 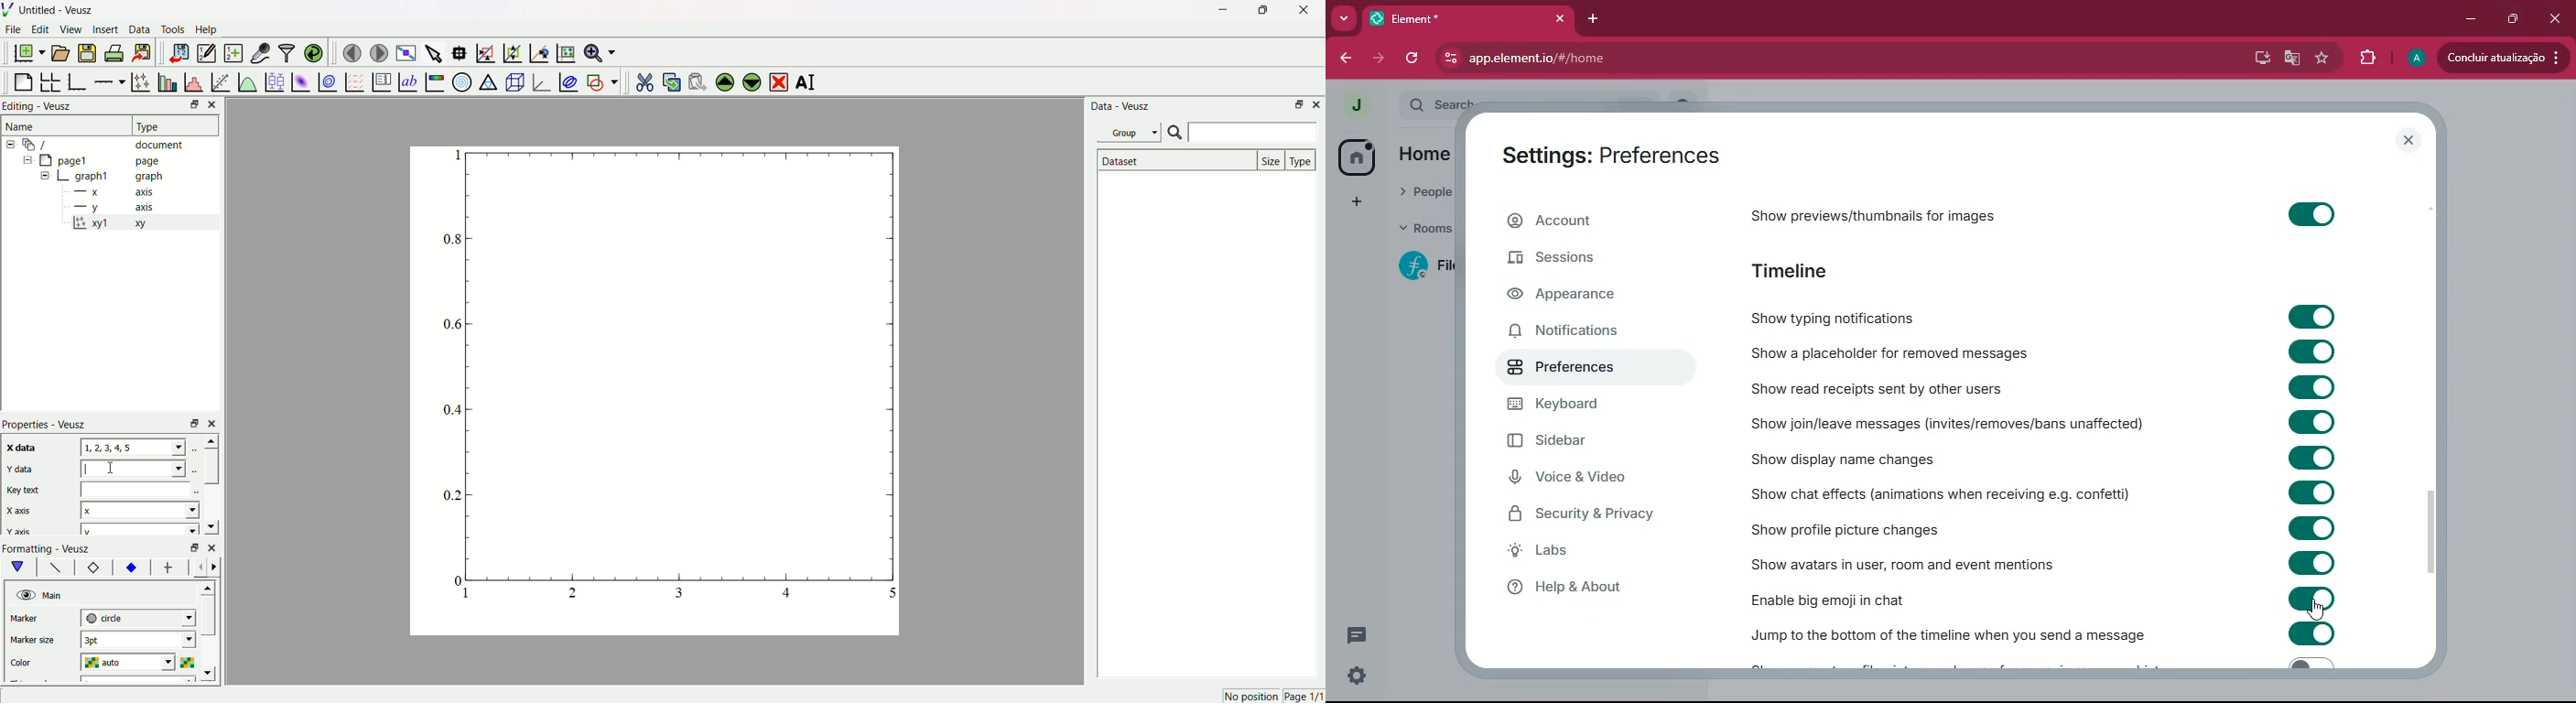 What do you see at coordinates (2501, 57) in the screenshot?
I see `concluir atualizacao` at bounding box center [2501, 57].